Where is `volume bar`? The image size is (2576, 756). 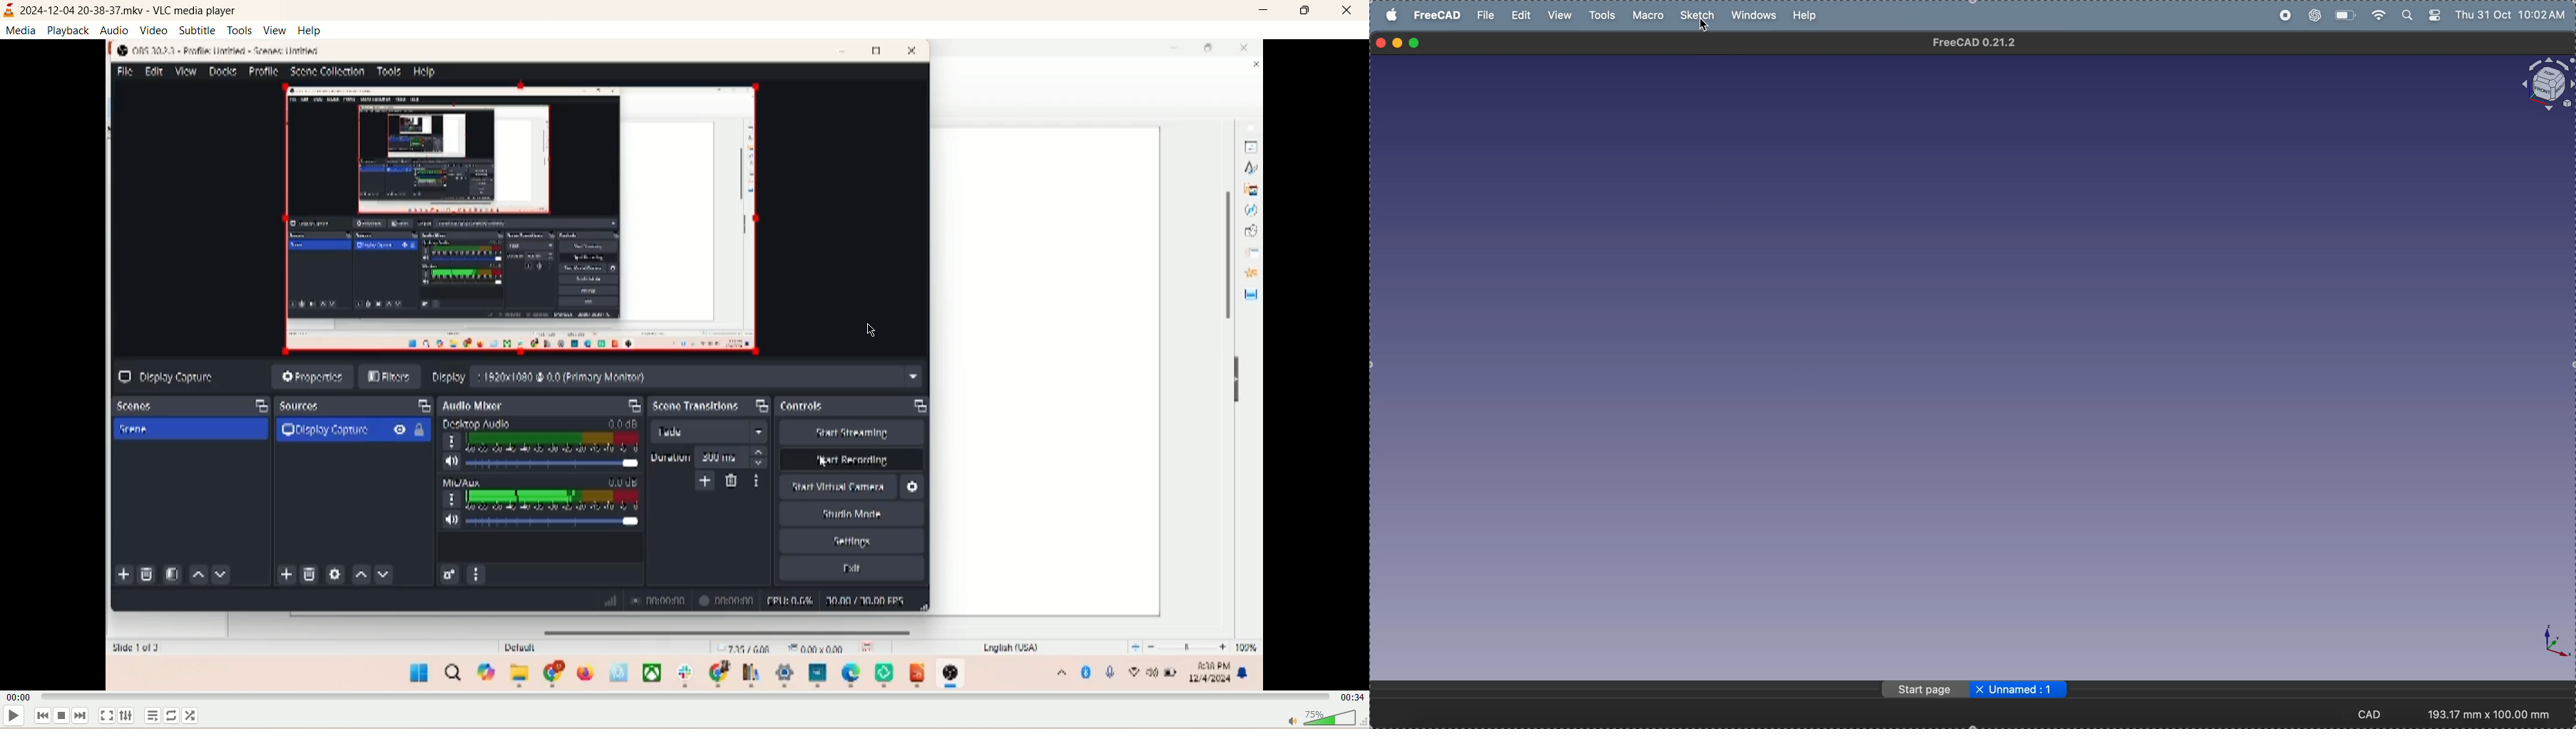 volume bar is located at coordinates (1324, 718).